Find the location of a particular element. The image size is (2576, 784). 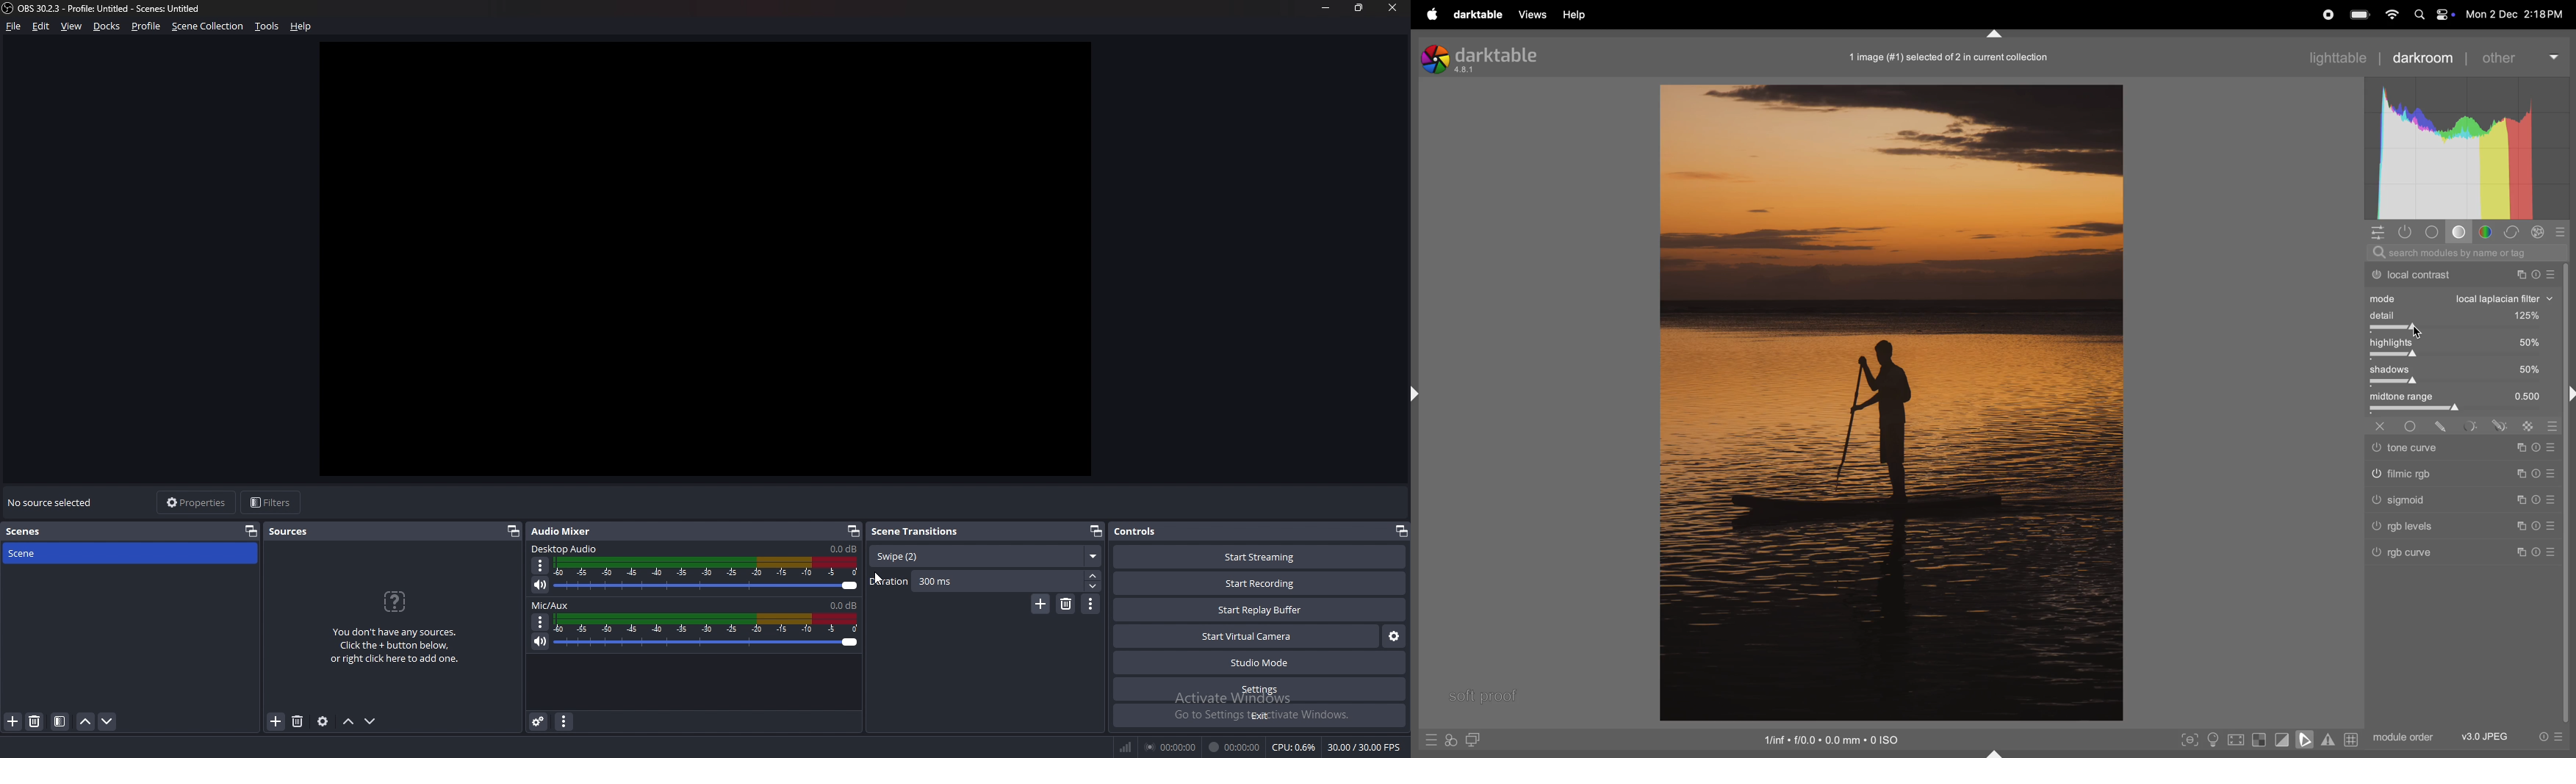

virtual camera settings is located at coordinates (1394, 636).